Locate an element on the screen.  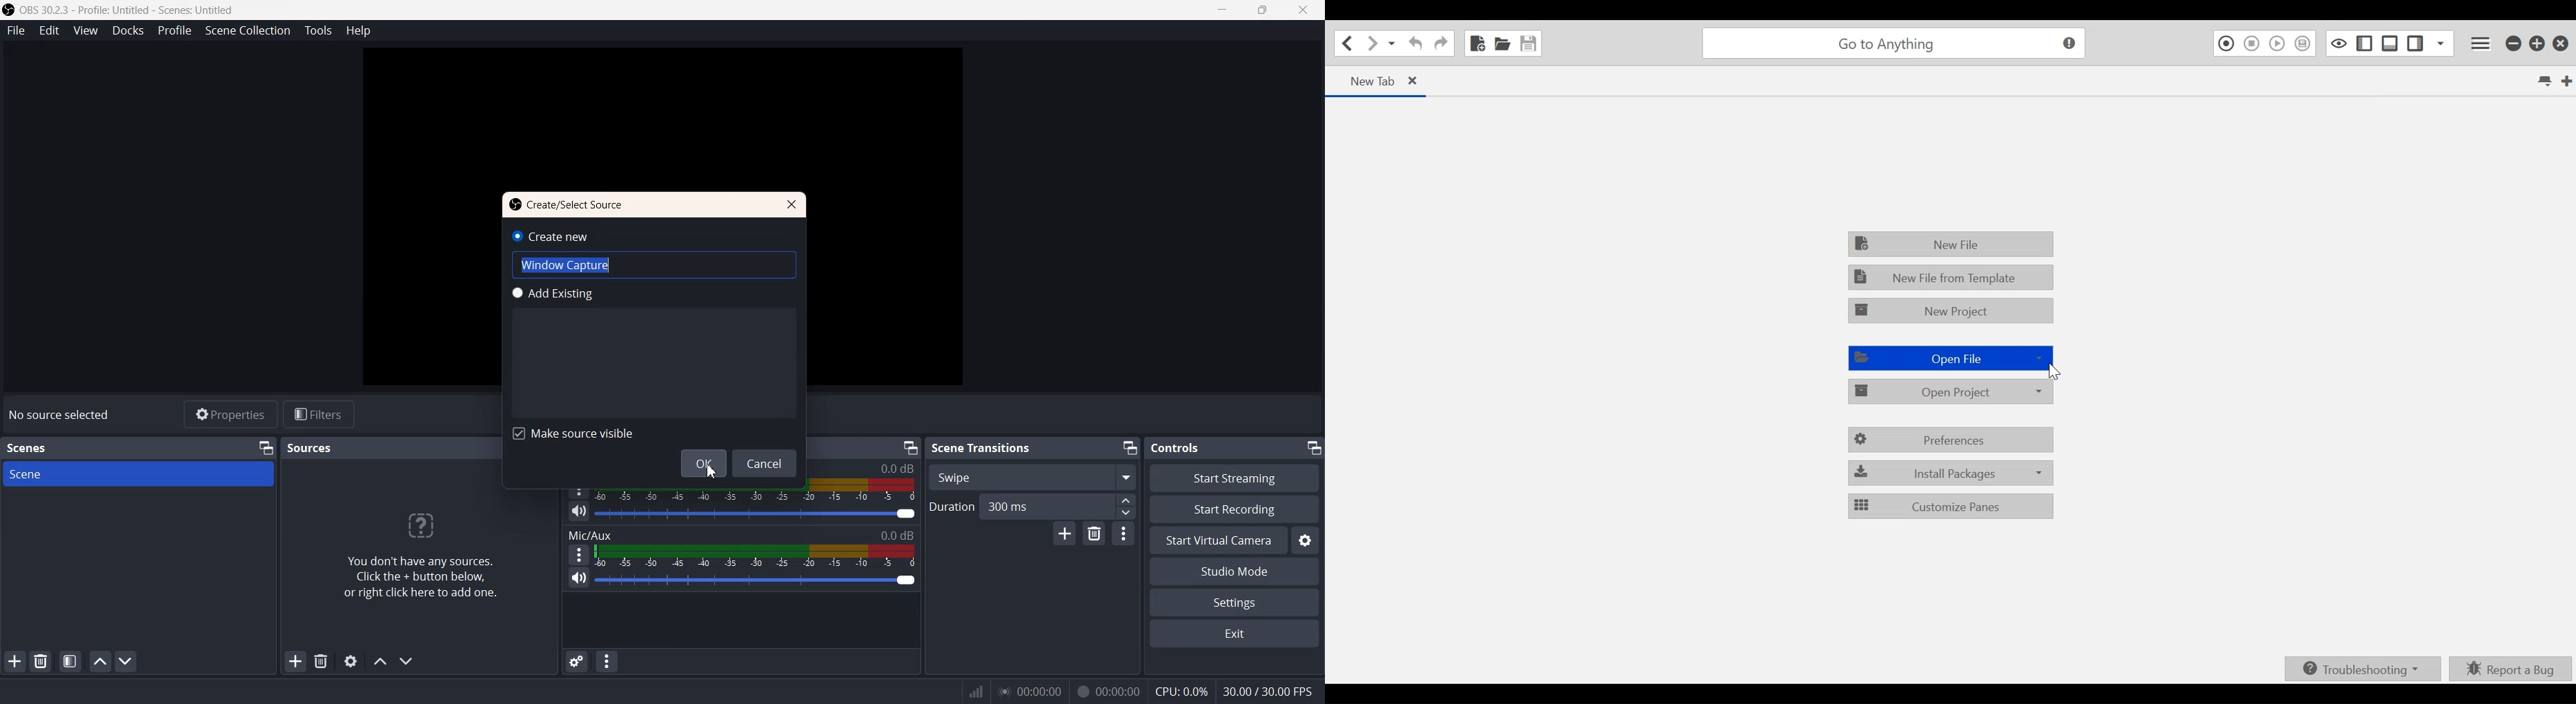
Cancel is located at coordinates (767, 463).